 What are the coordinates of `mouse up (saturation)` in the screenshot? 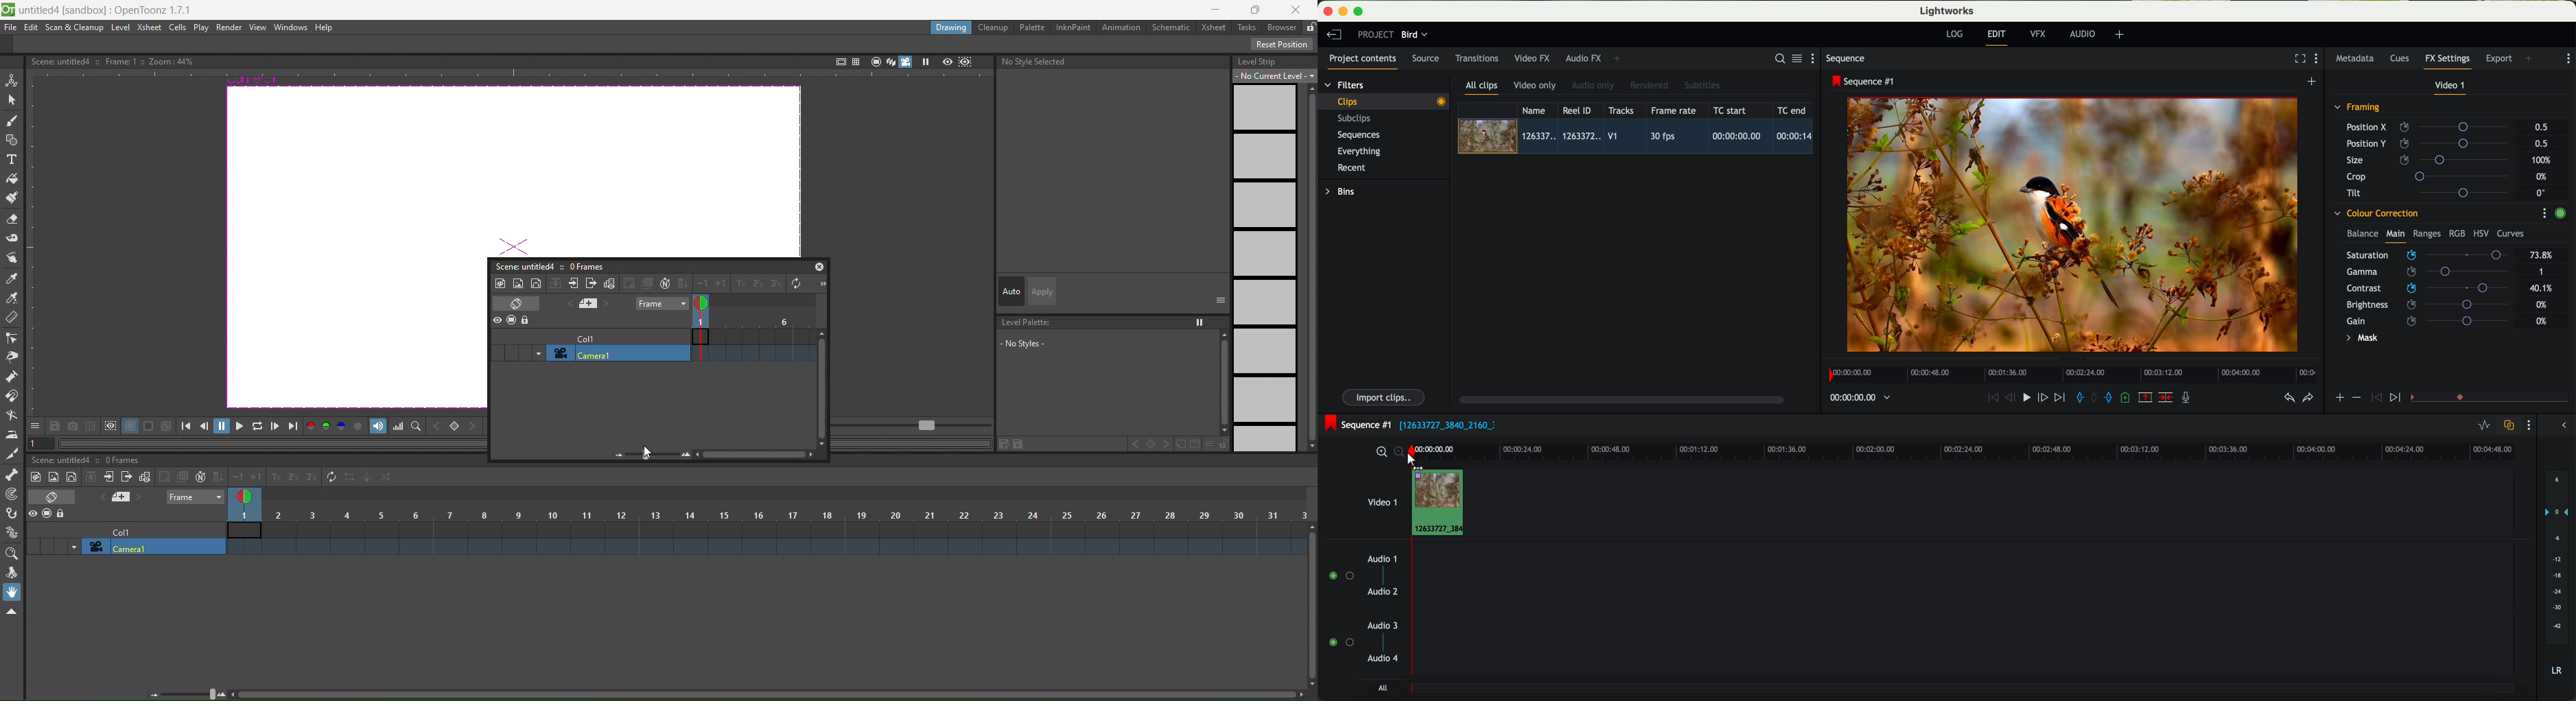 It's located at (2427, 253).